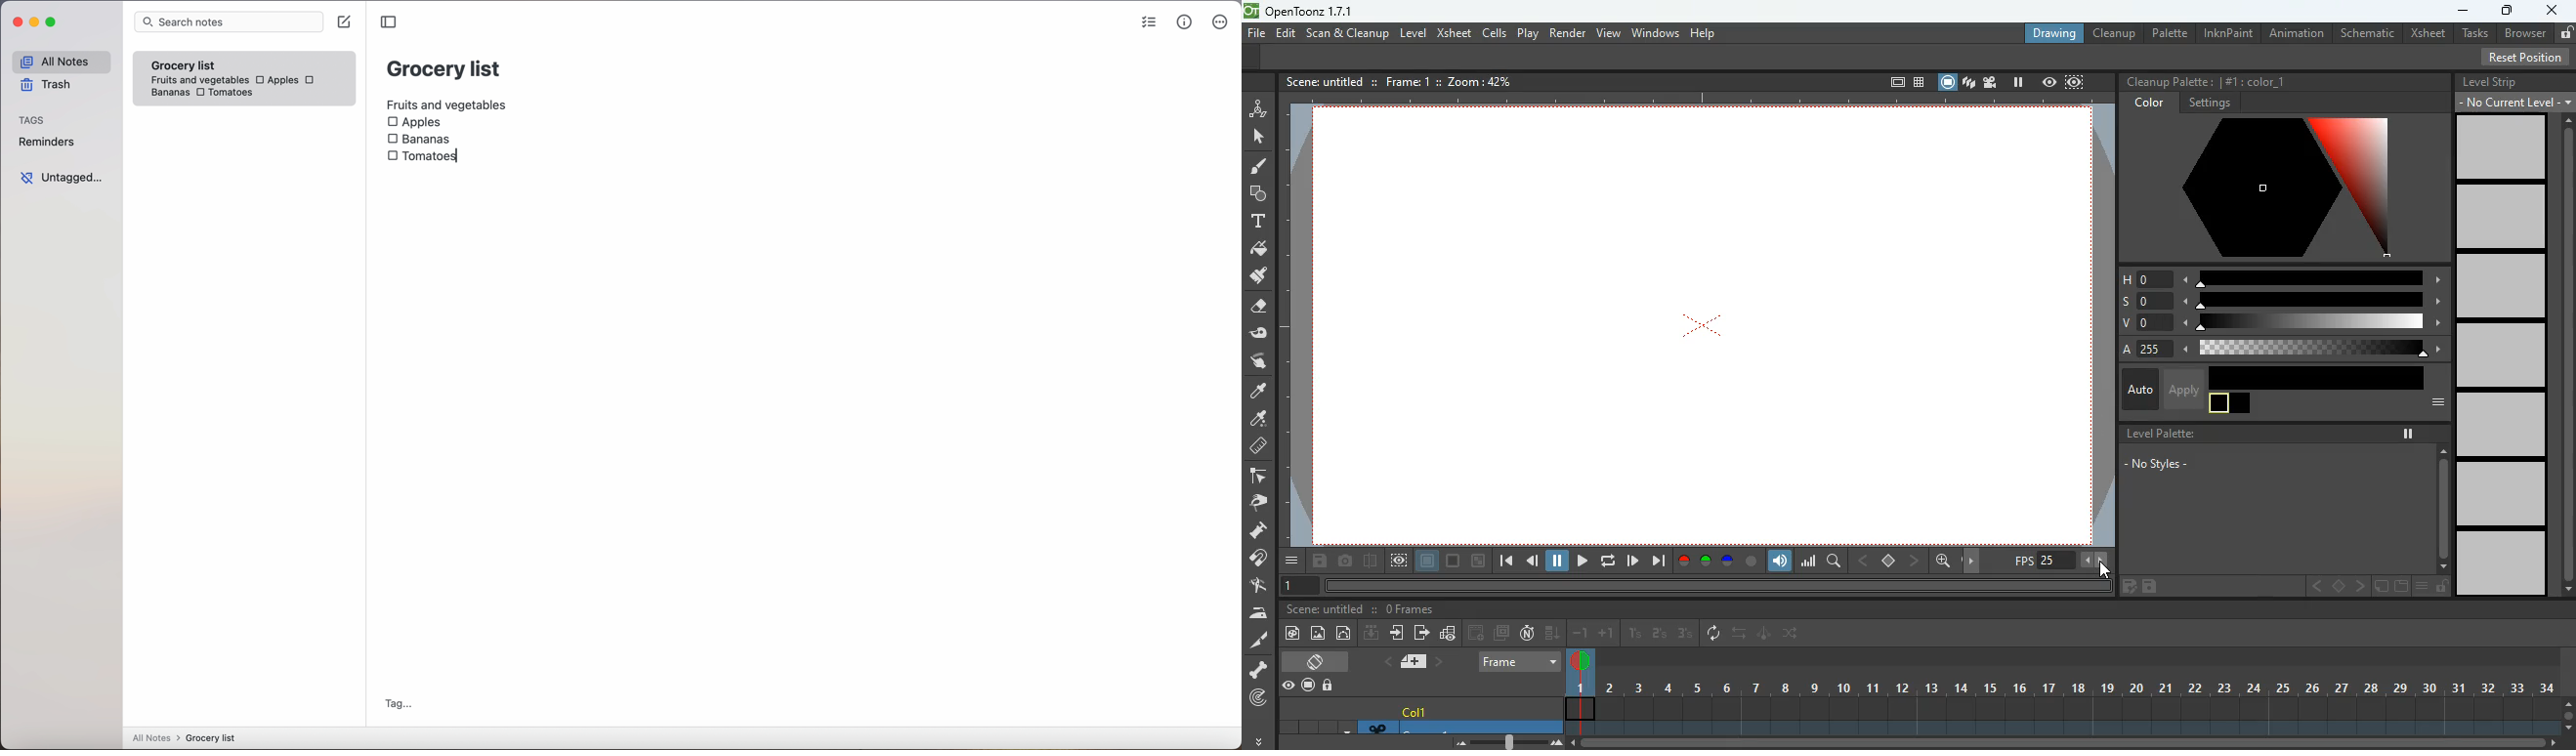 Image resolution: width=2576 pixels, height=756 pixels. I want to click on toggle sidebar, so click(390, 22).